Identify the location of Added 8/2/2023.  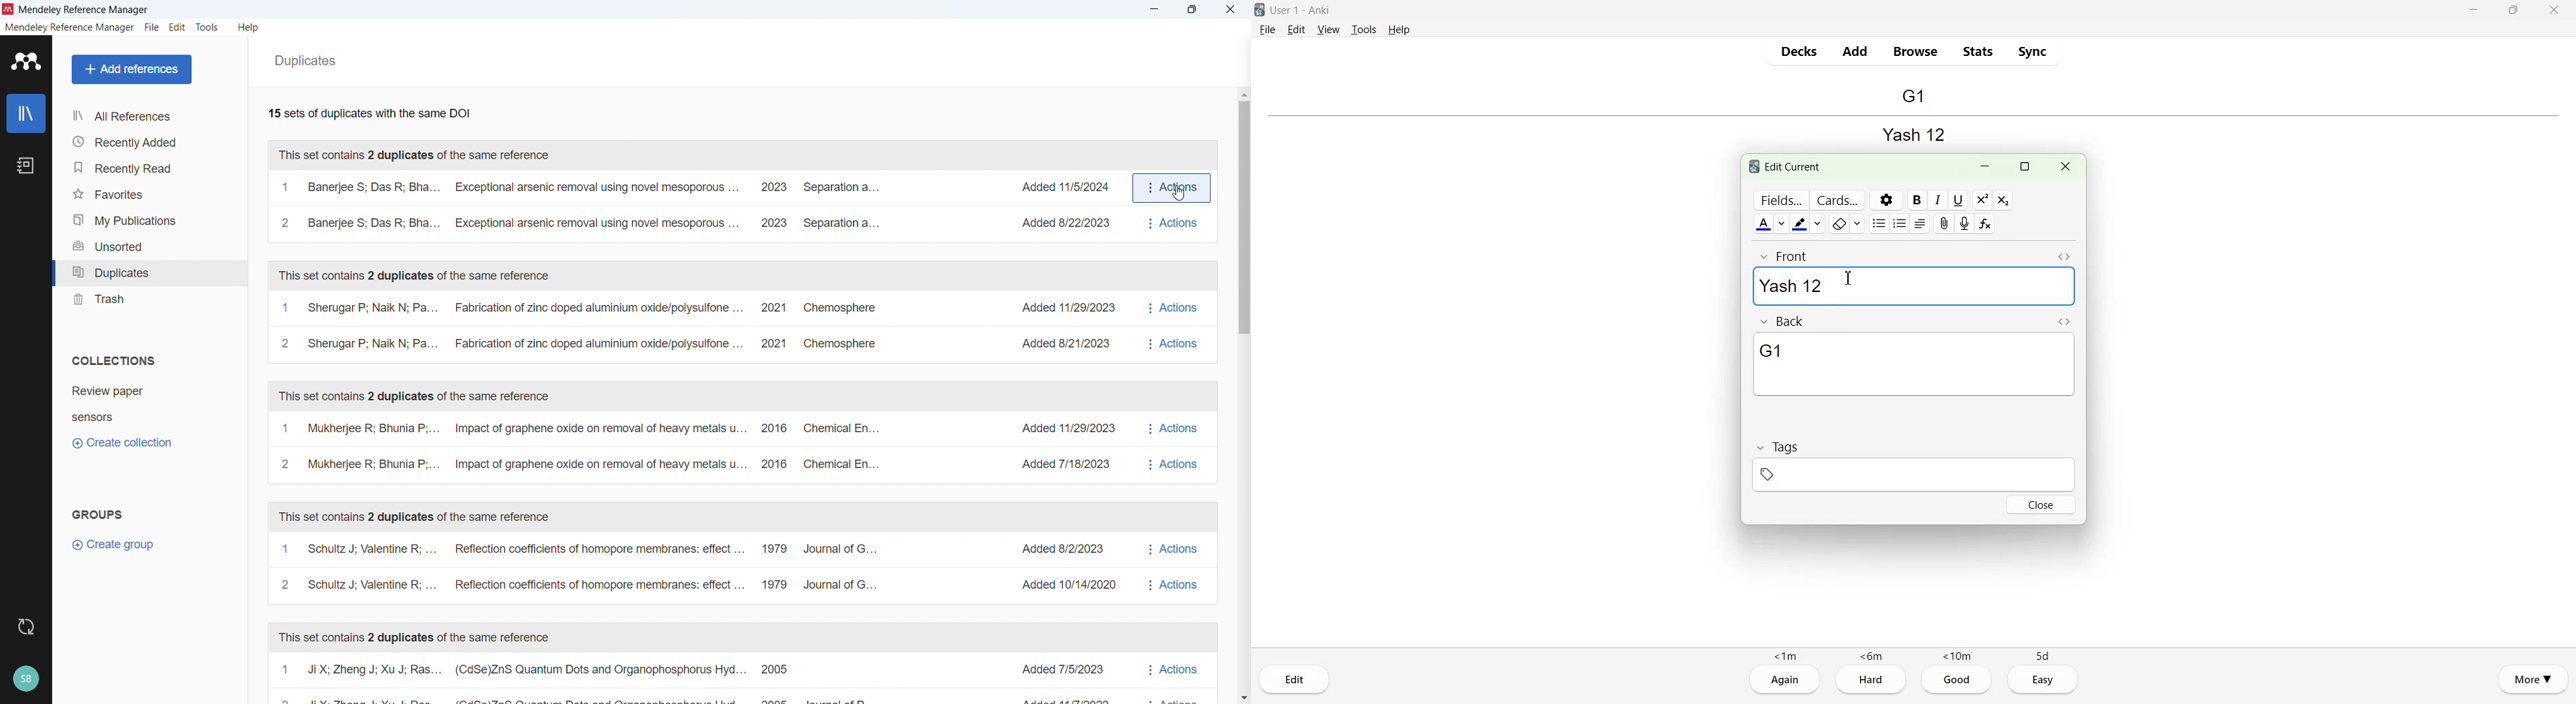
(1053, 546).